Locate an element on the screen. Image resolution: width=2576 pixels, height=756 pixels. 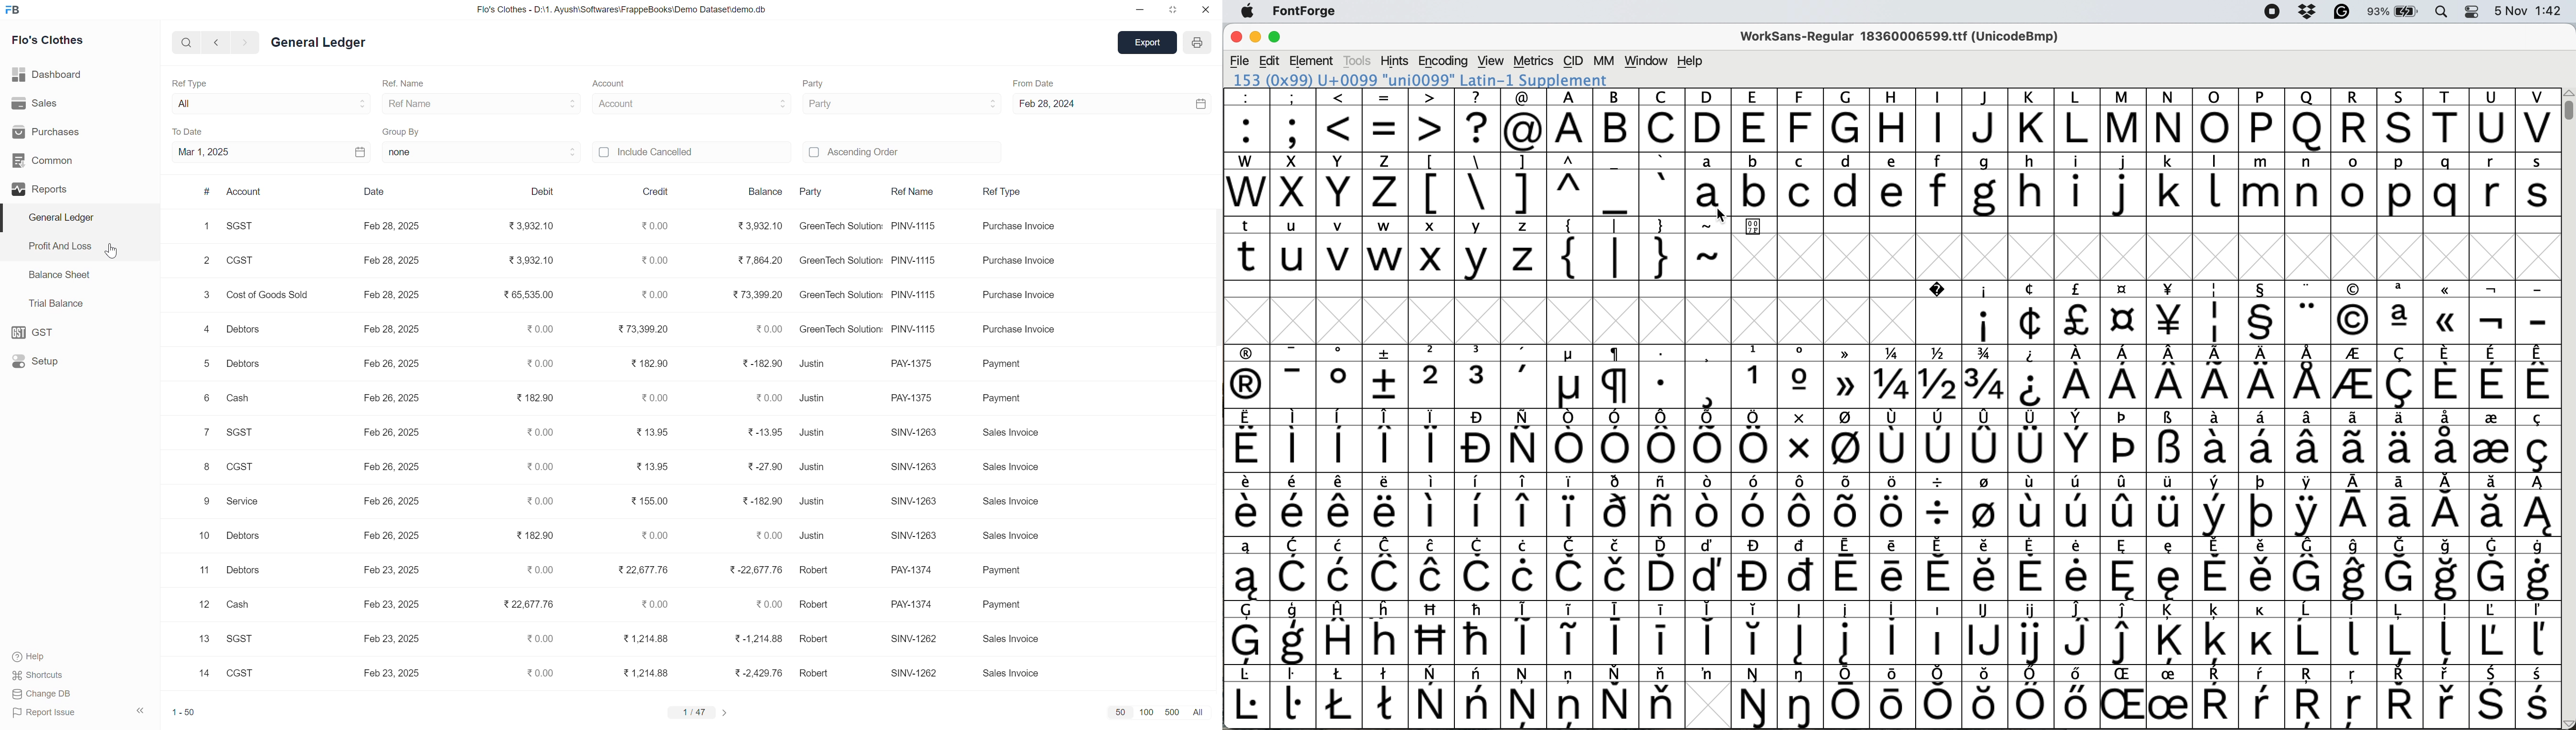
Y is located at coordinates (1340, 184).